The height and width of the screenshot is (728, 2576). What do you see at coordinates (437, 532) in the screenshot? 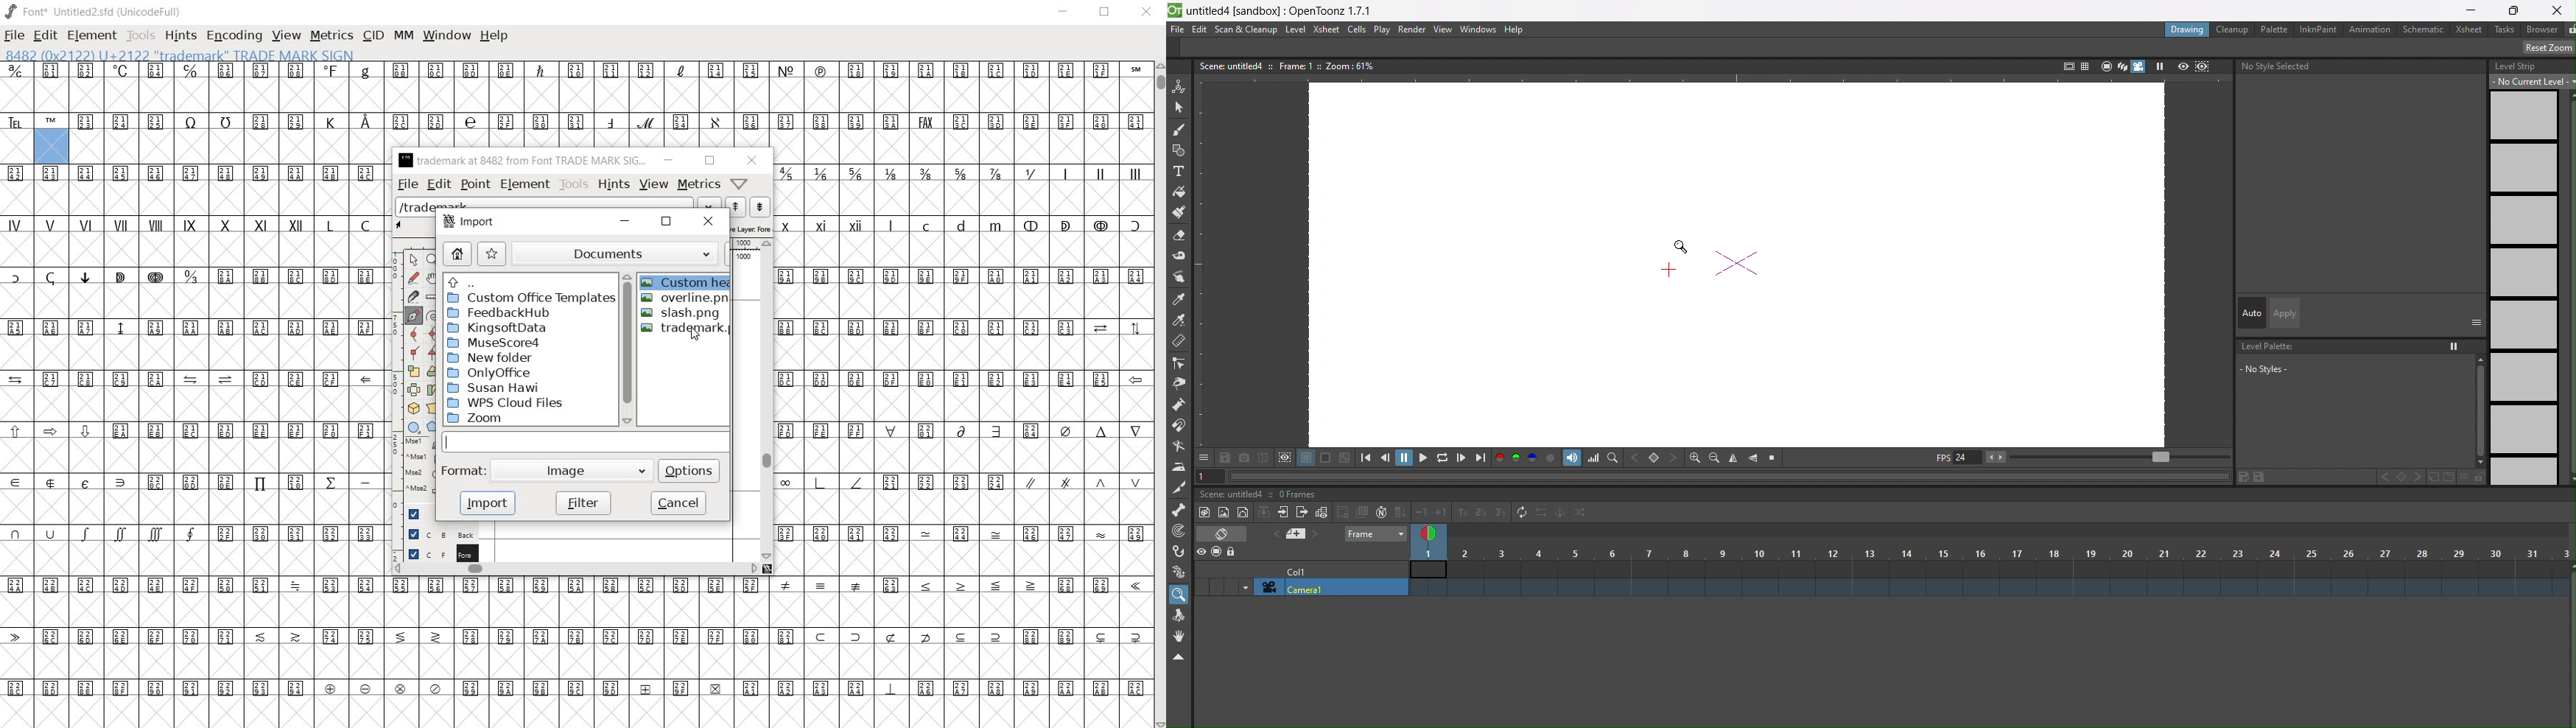
I see `background` at bounding box center [437, 532].